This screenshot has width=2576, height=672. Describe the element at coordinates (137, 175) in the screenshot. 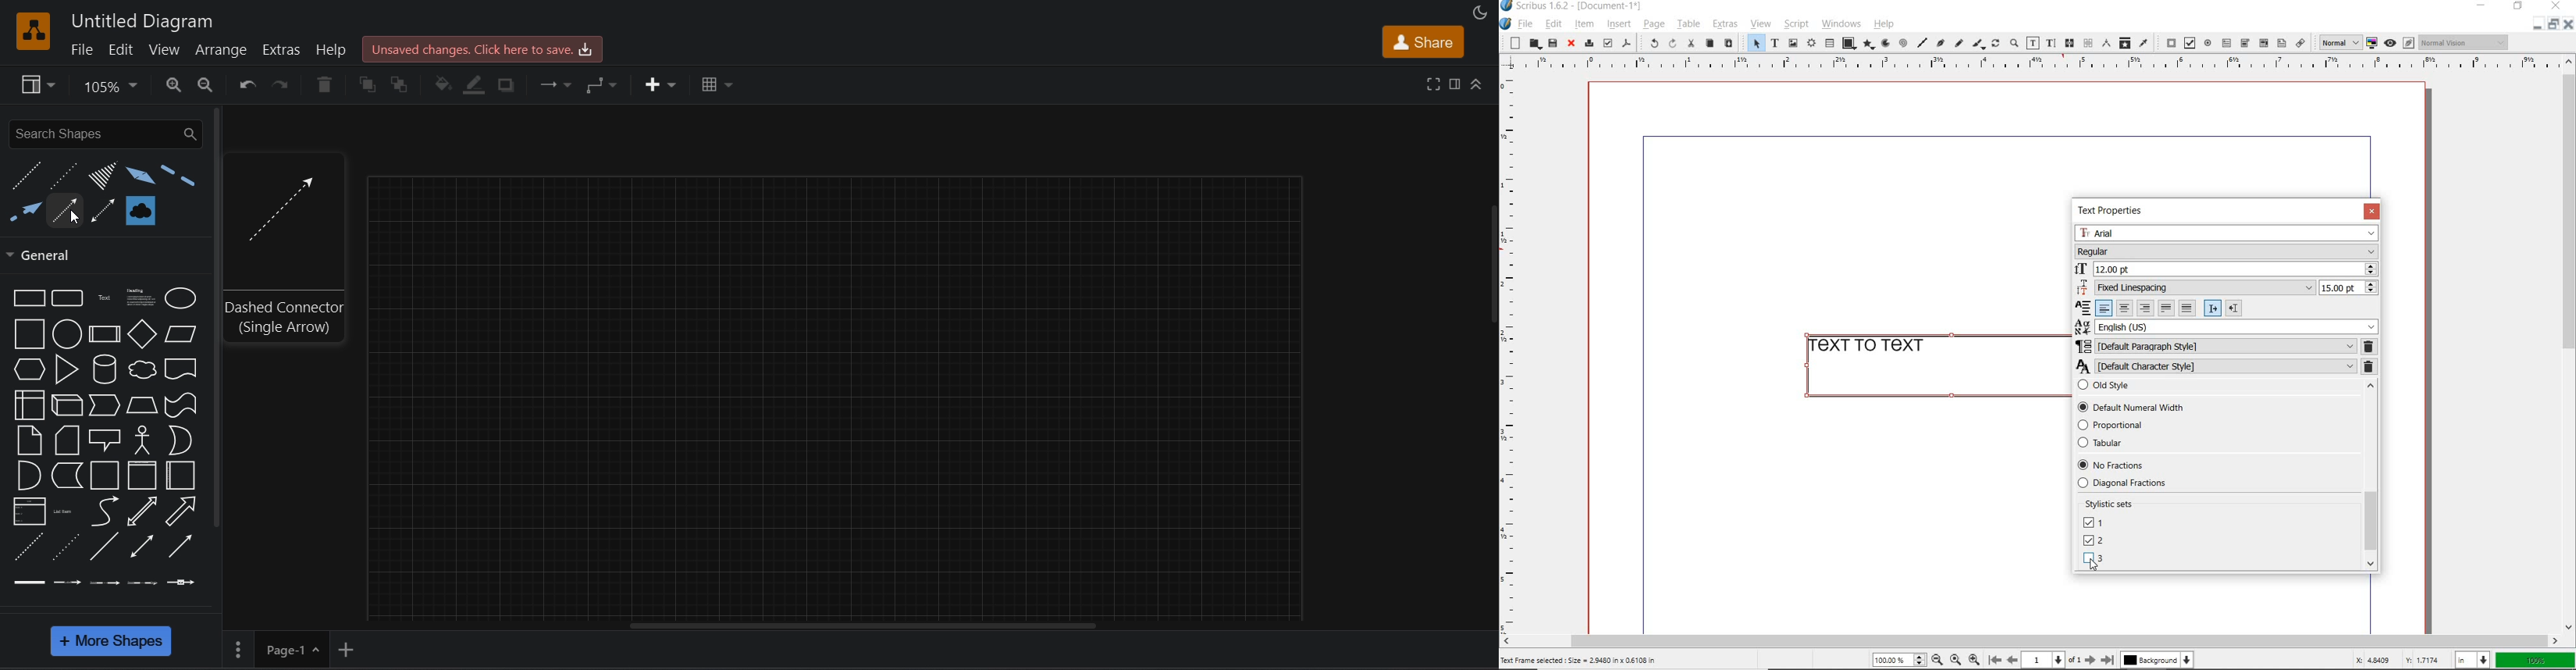

I see `arrow heads` at that location.